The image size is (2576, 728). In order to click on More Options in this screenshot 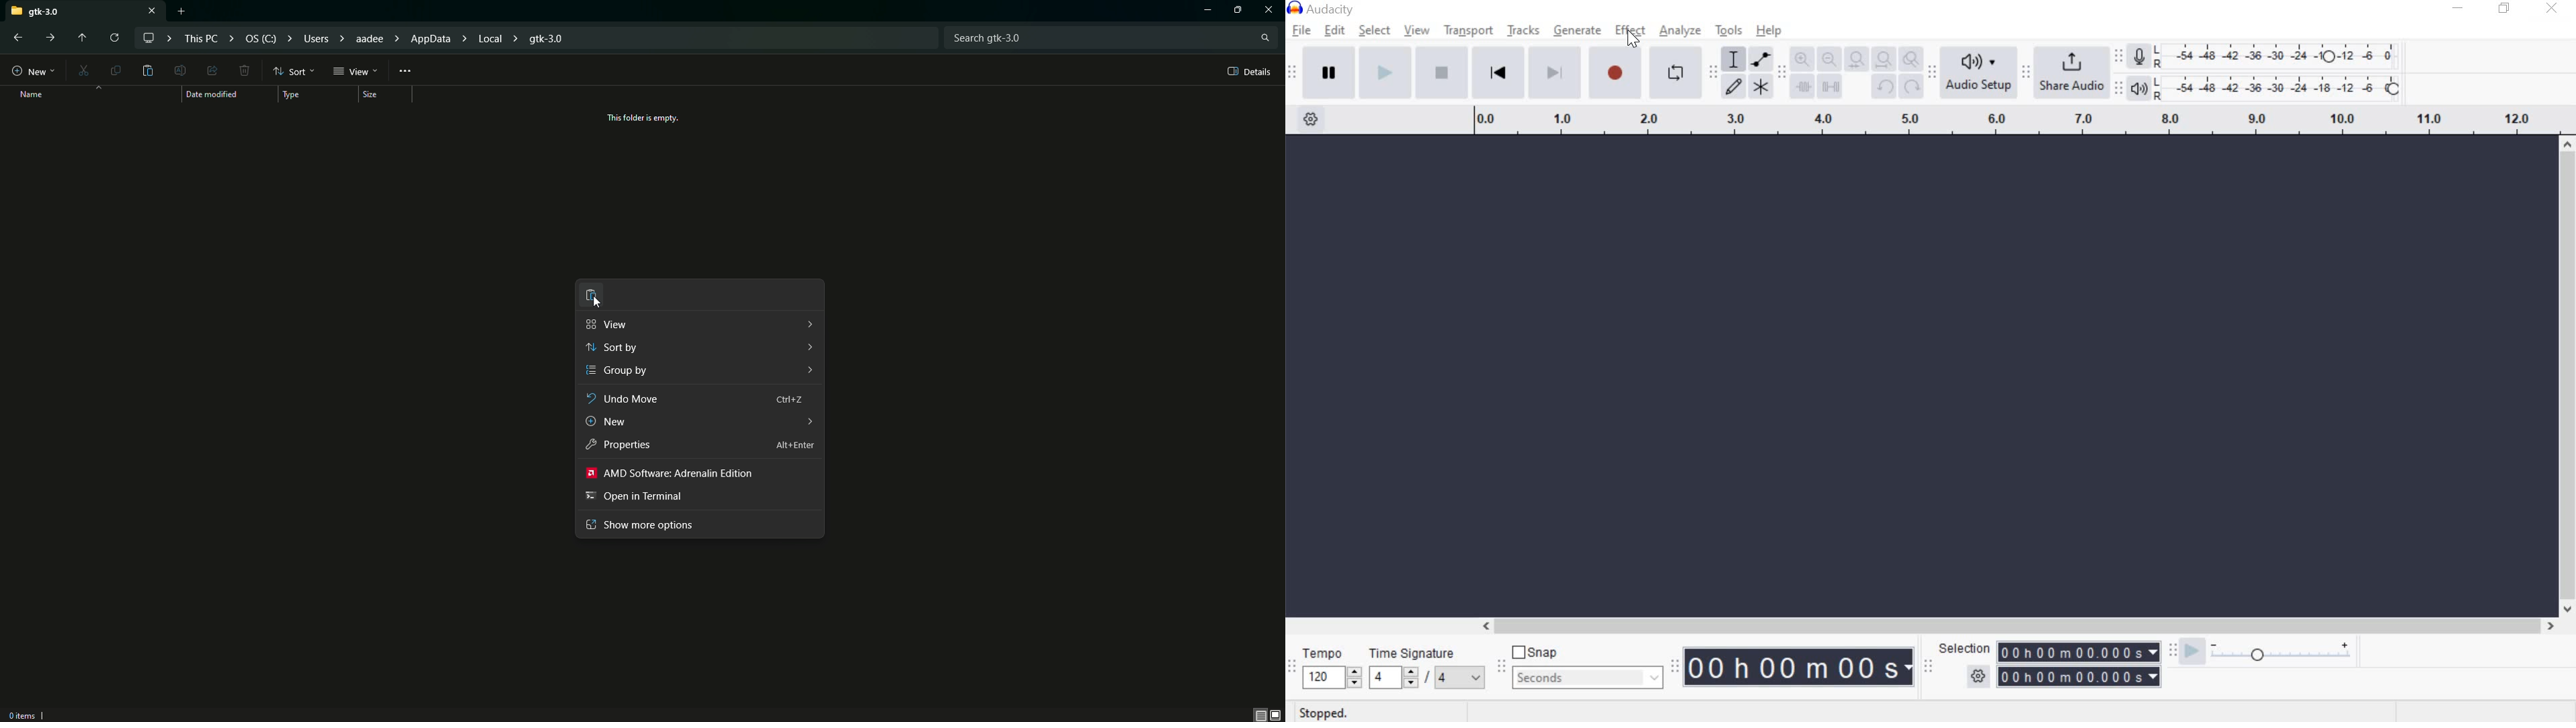, I will do `click(406, 70)`.